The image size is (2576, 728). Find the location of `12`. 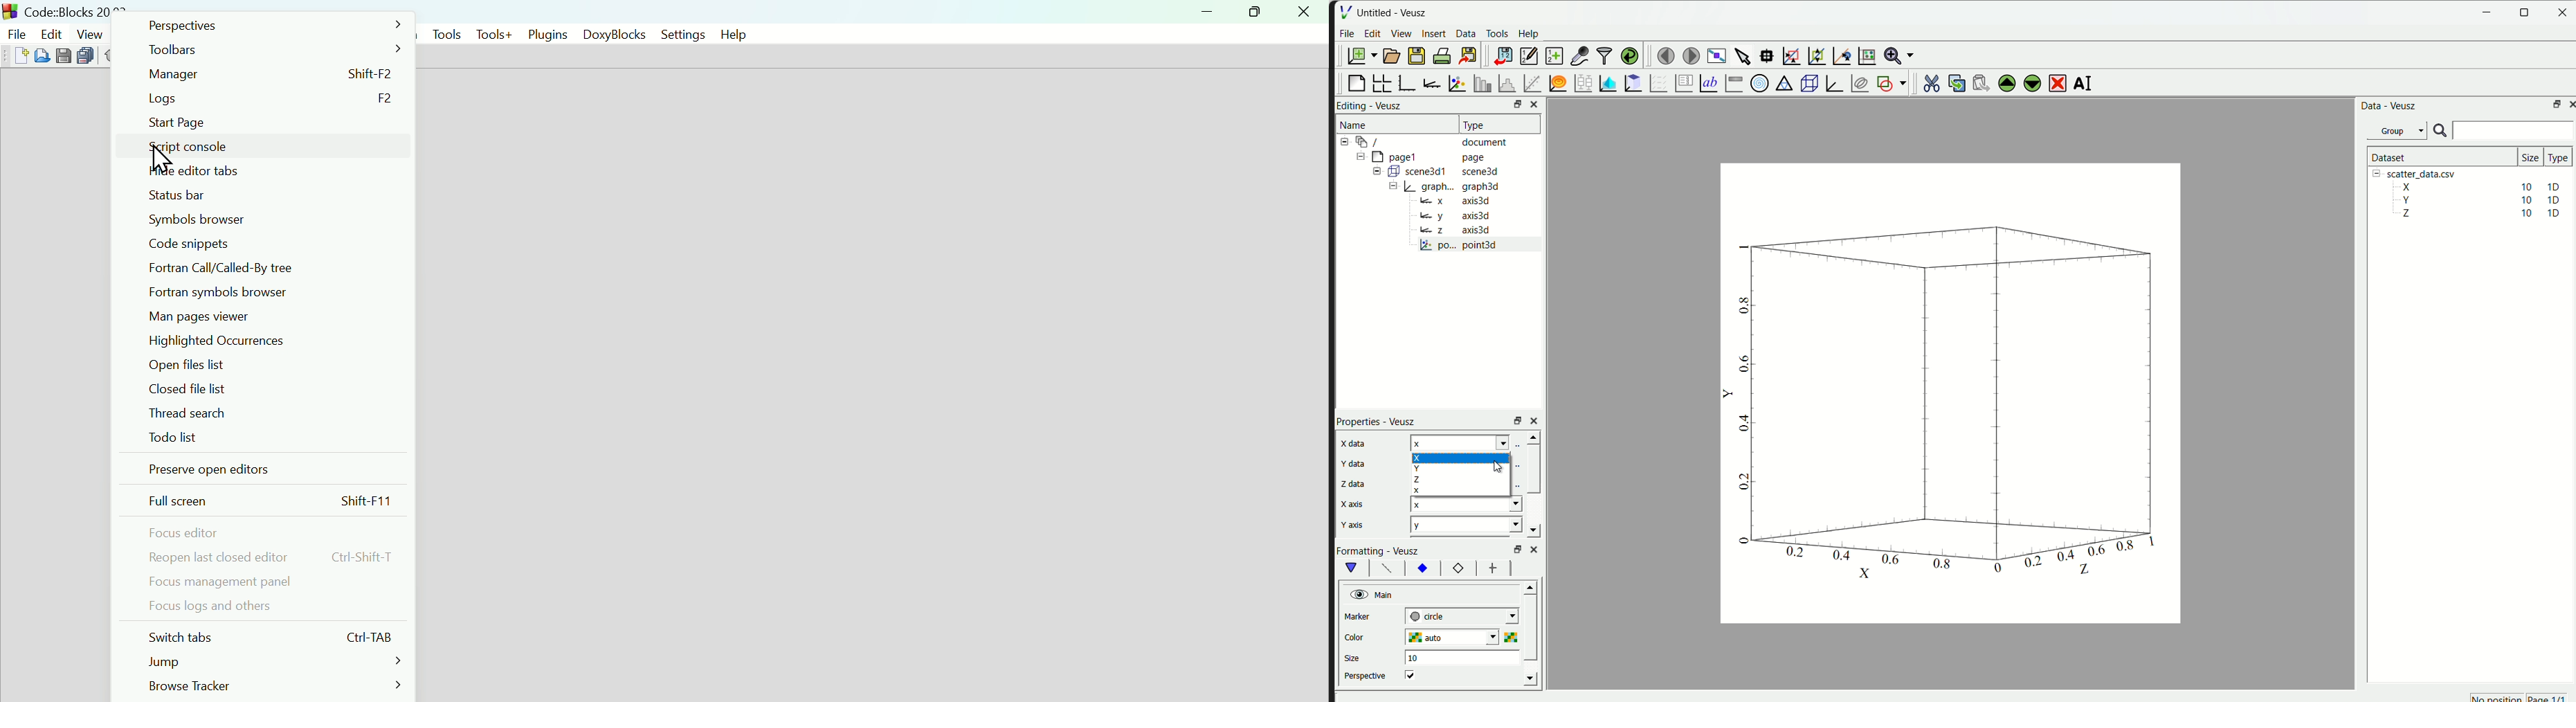

12 is located at coordinates (1454, 568).